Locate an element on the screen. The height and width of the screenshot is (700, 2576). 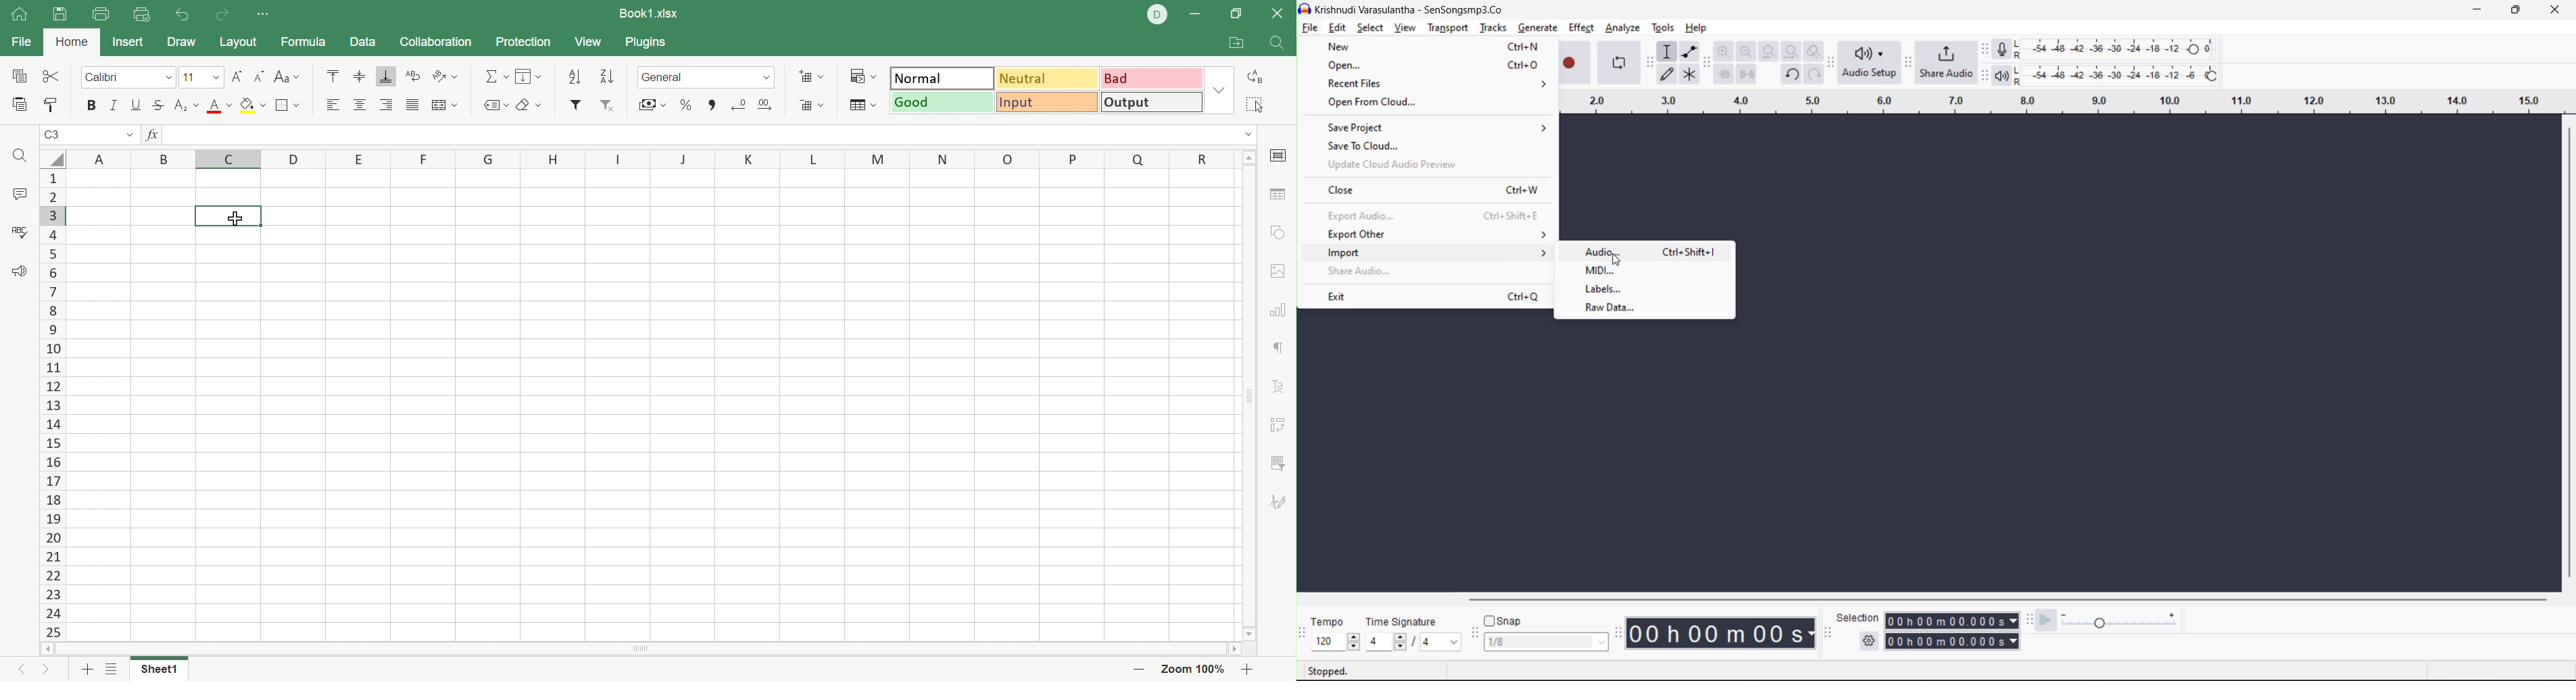
Table settings is located at coordinates (1281, 197).